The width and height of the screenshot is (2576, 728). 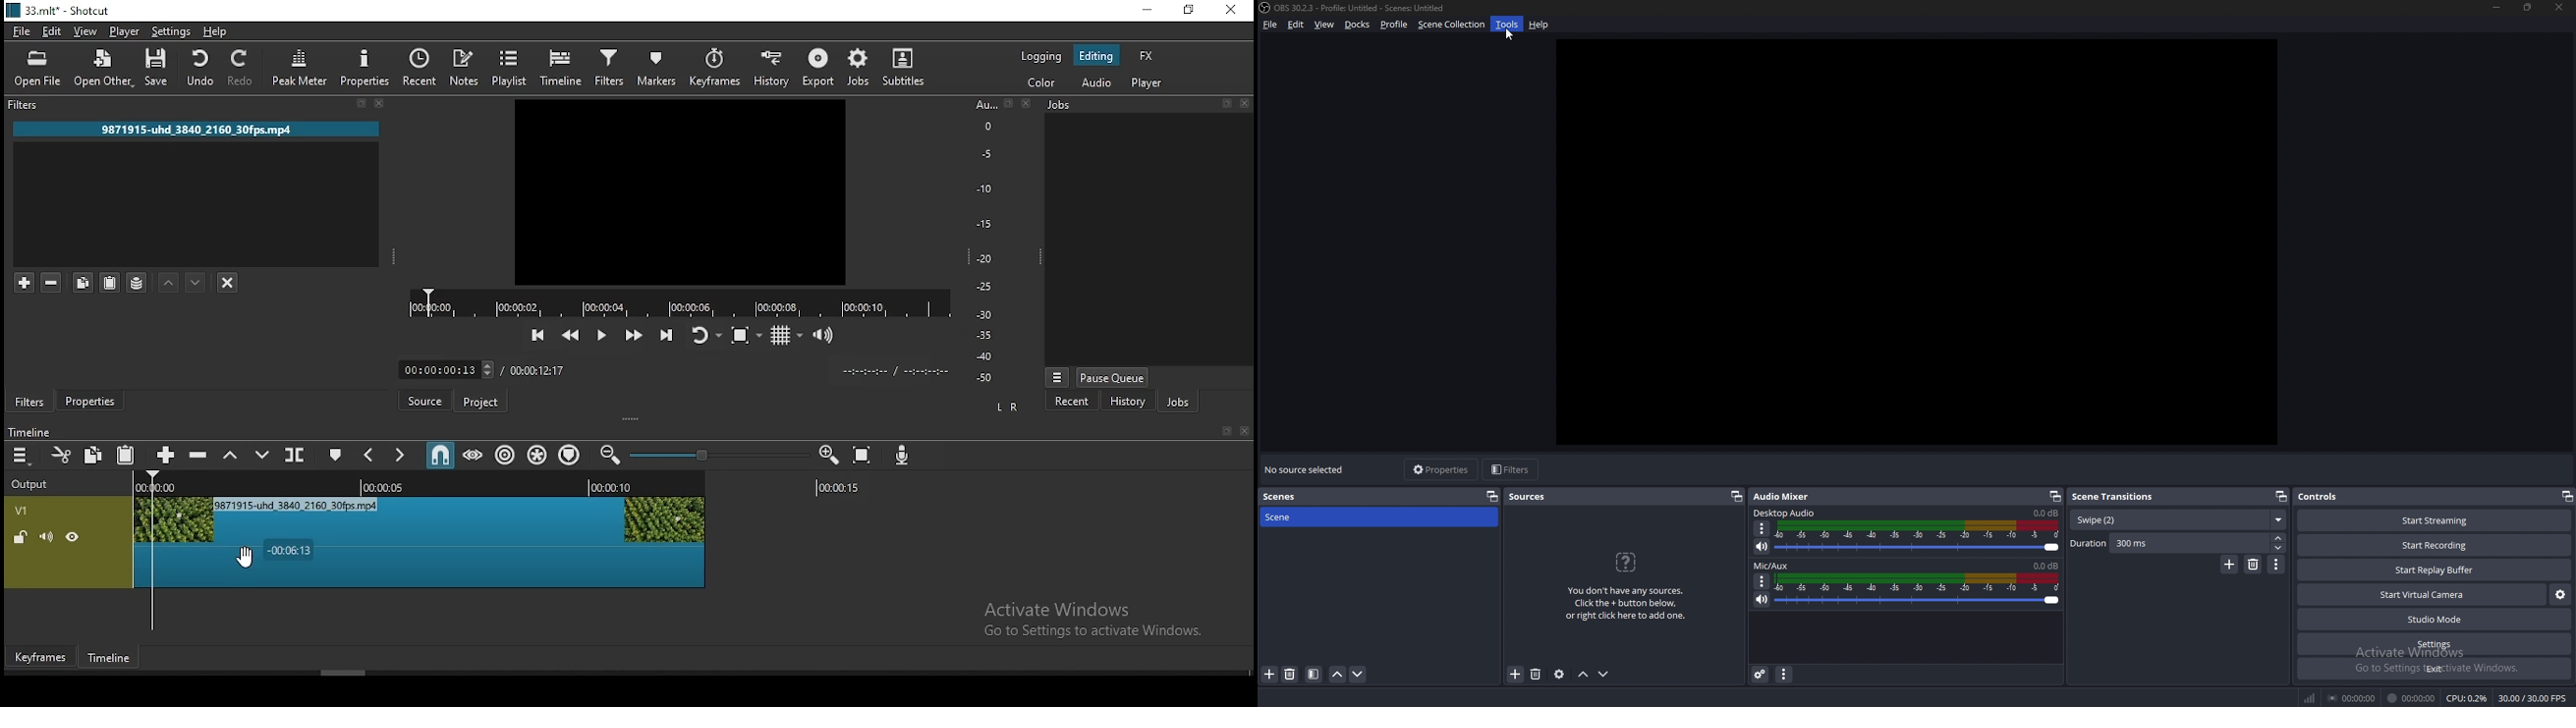 I want to click on increase duration, so click(x=2279, y=537).